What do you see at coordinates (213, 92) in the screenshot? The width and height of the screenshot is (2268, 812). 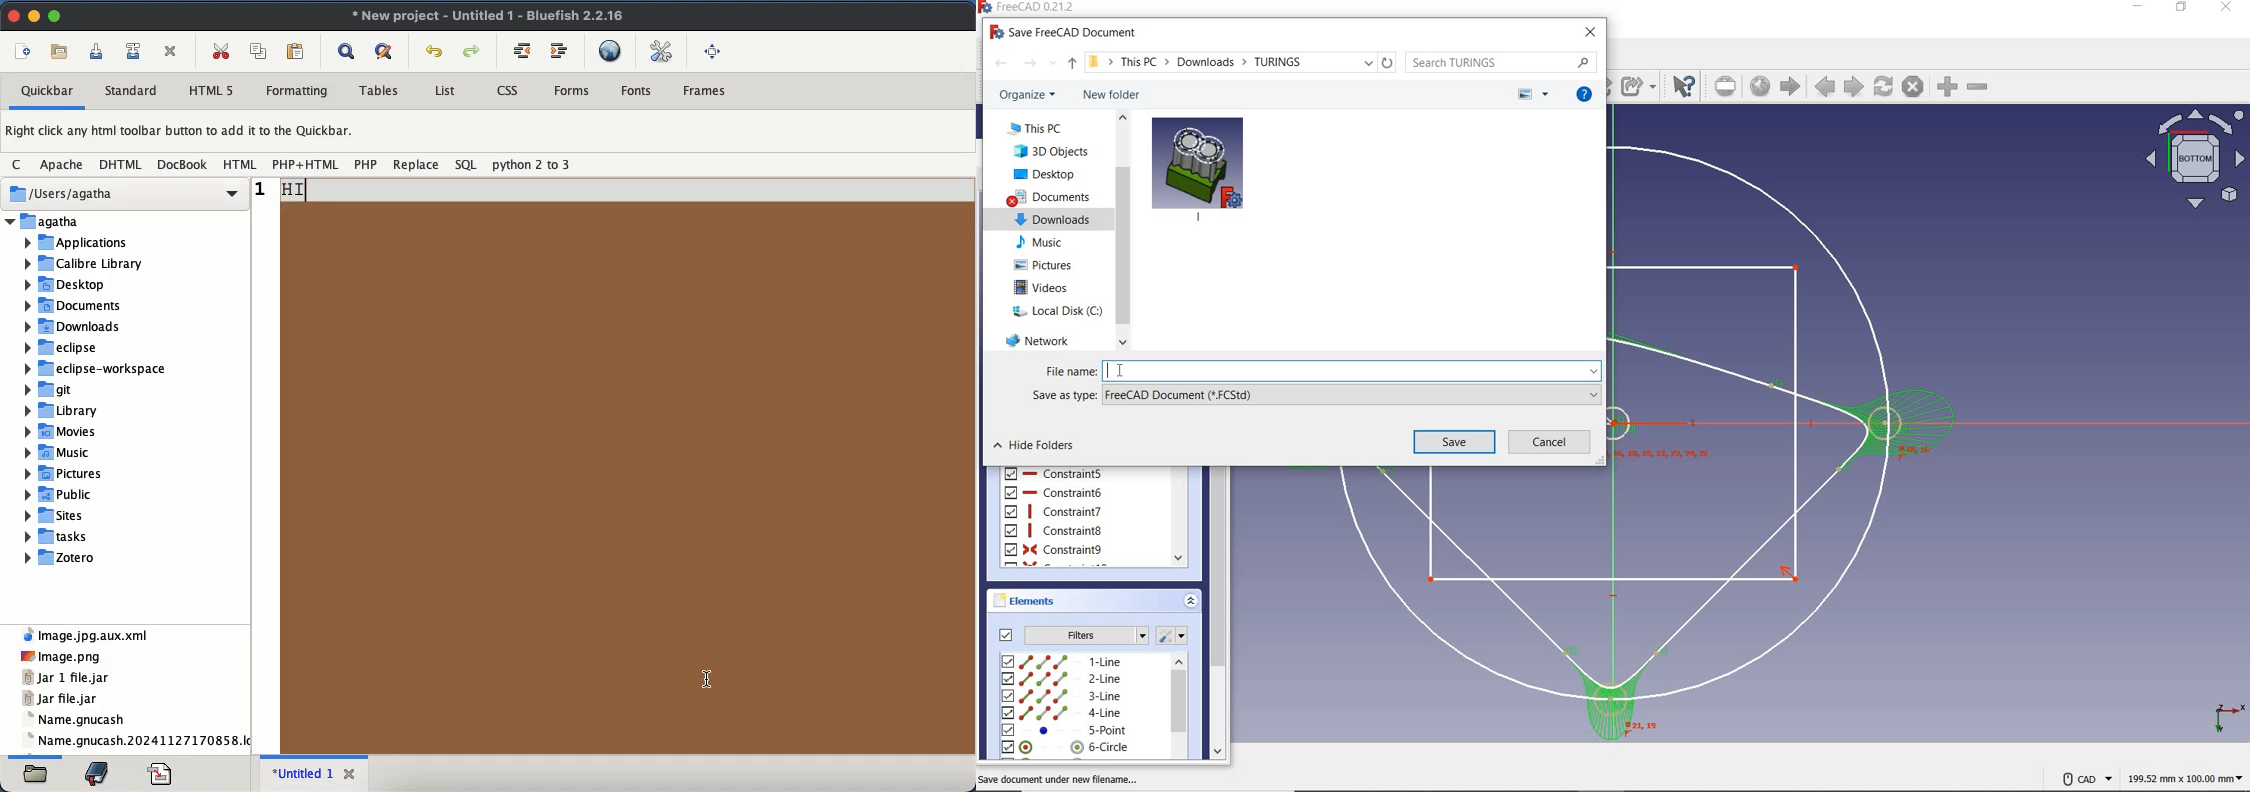 I see `html 5` at bounding box center [213, 92].